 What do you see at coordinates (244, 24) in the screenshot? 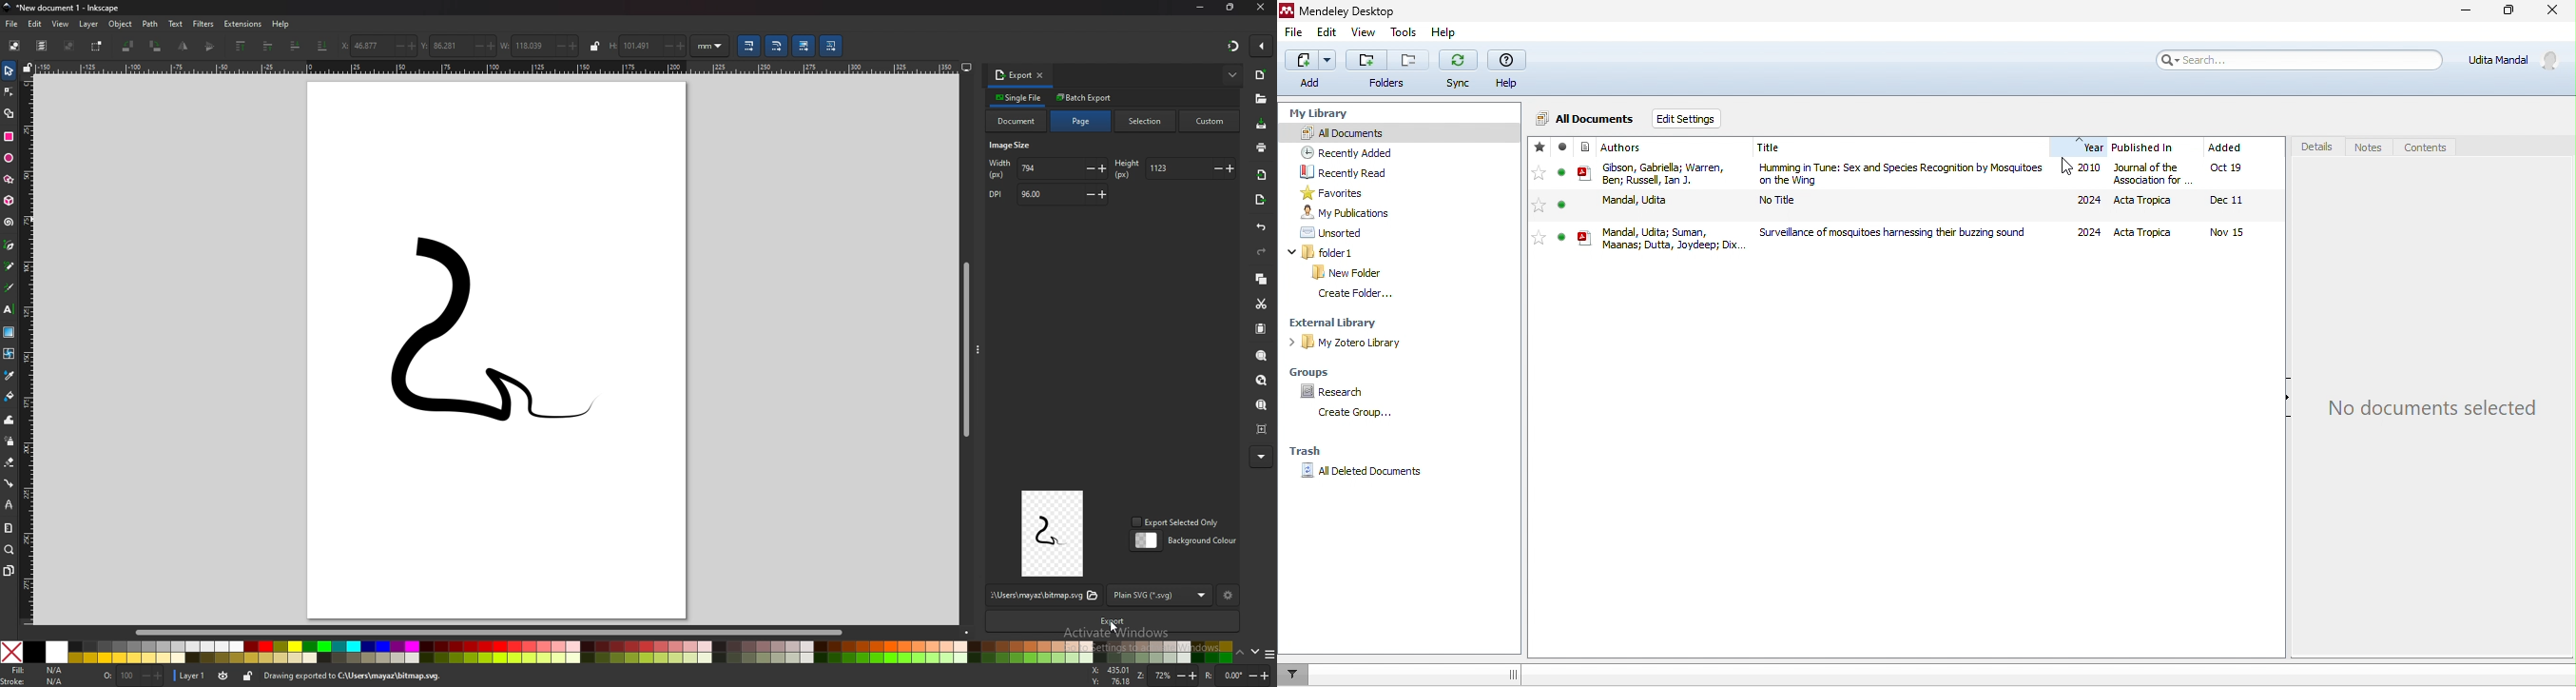
I see `extensions` at bounding box center [244, 24].